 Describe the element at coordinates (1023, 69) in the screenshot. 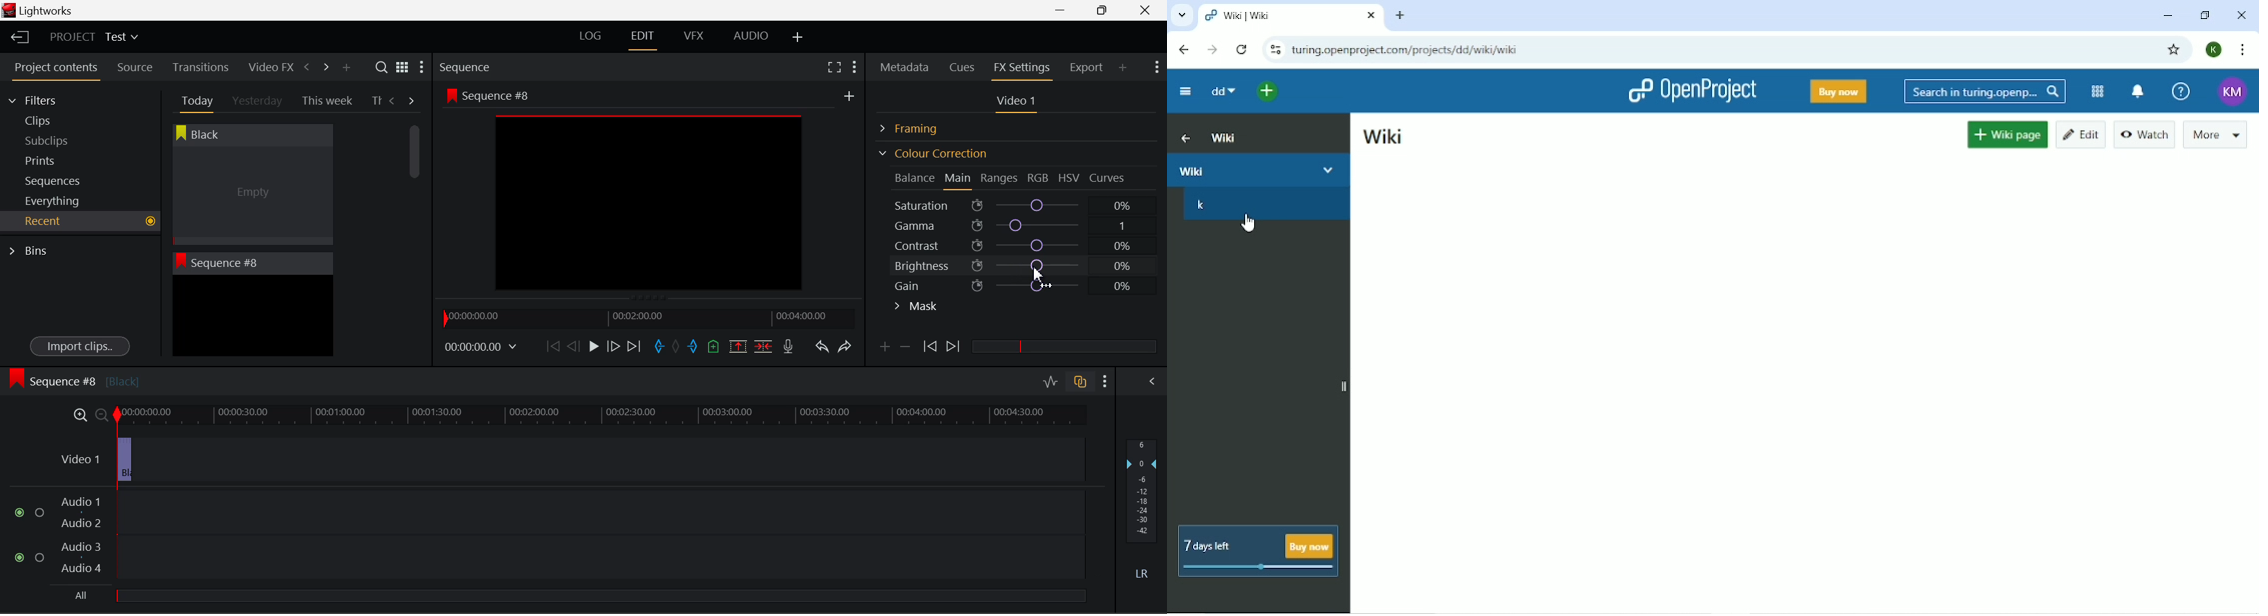

I see `FX Settings Panel Open` at that location.